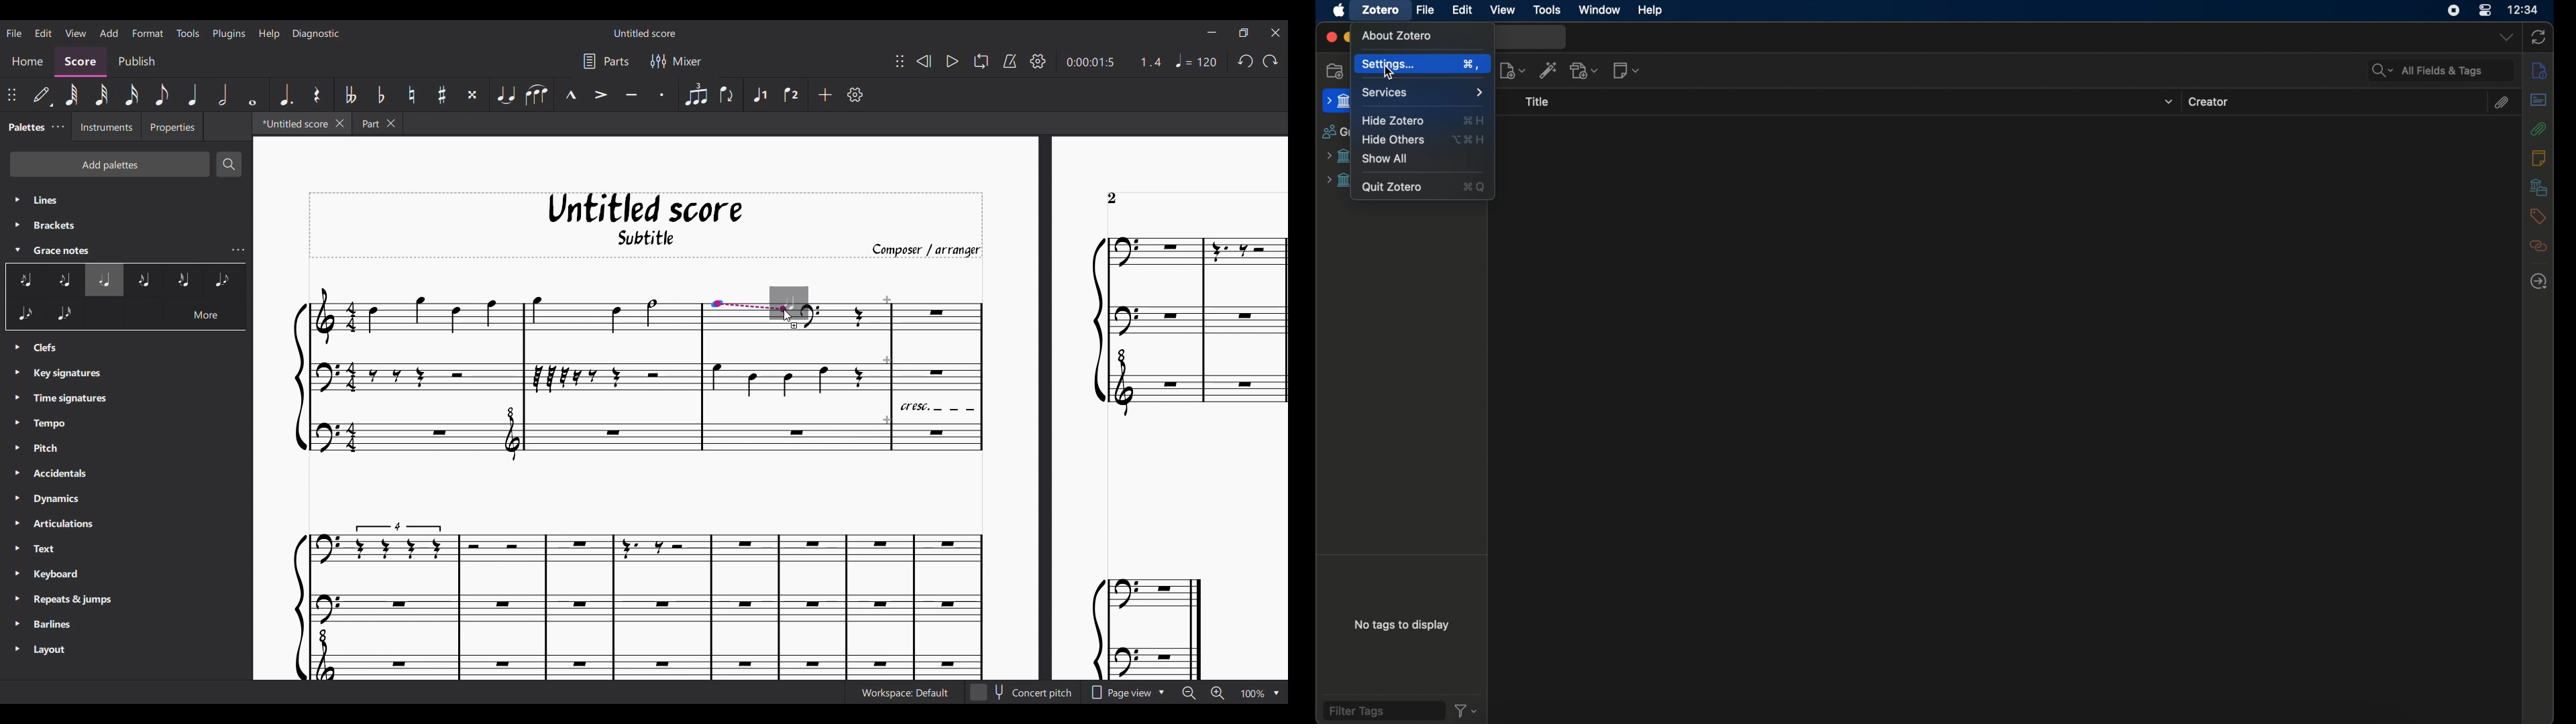 The image size is (2576, 728). What do you see at coordinates (1338, 11) in the screenshot?
I see `apple icon` at bounding box center [1338, 11].